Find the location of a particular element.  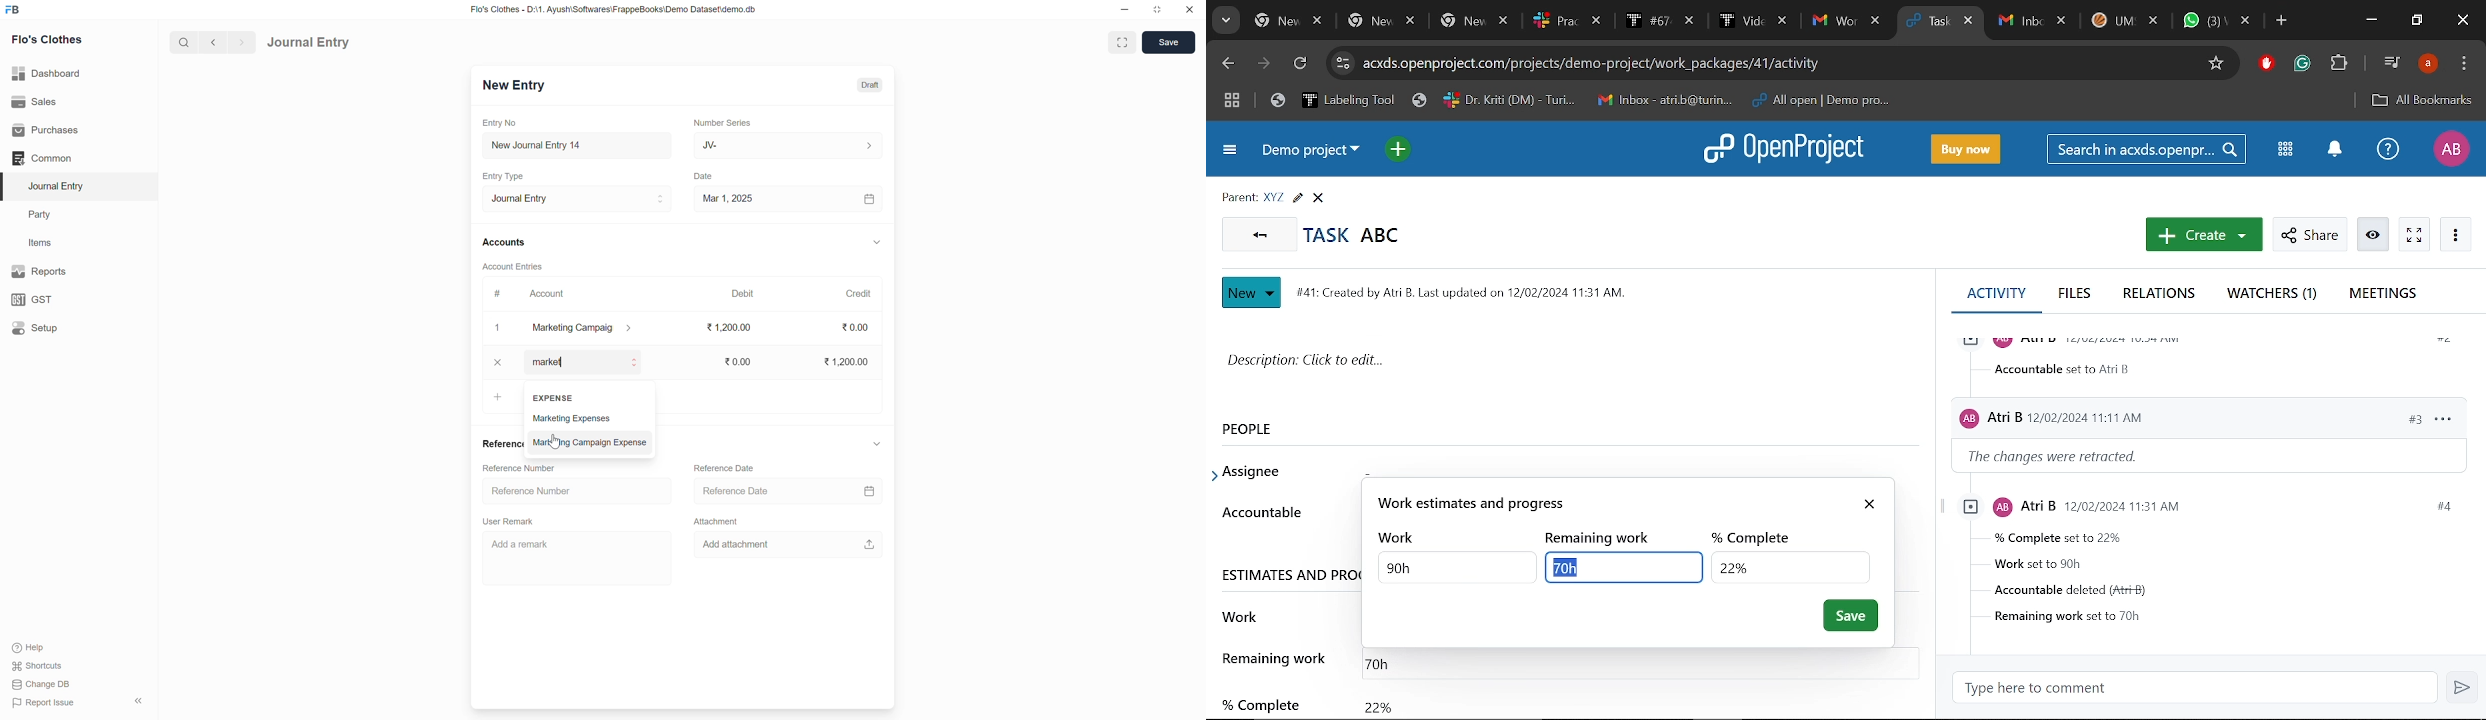

Control and customize chrome is located at coordinates (2464, 64).